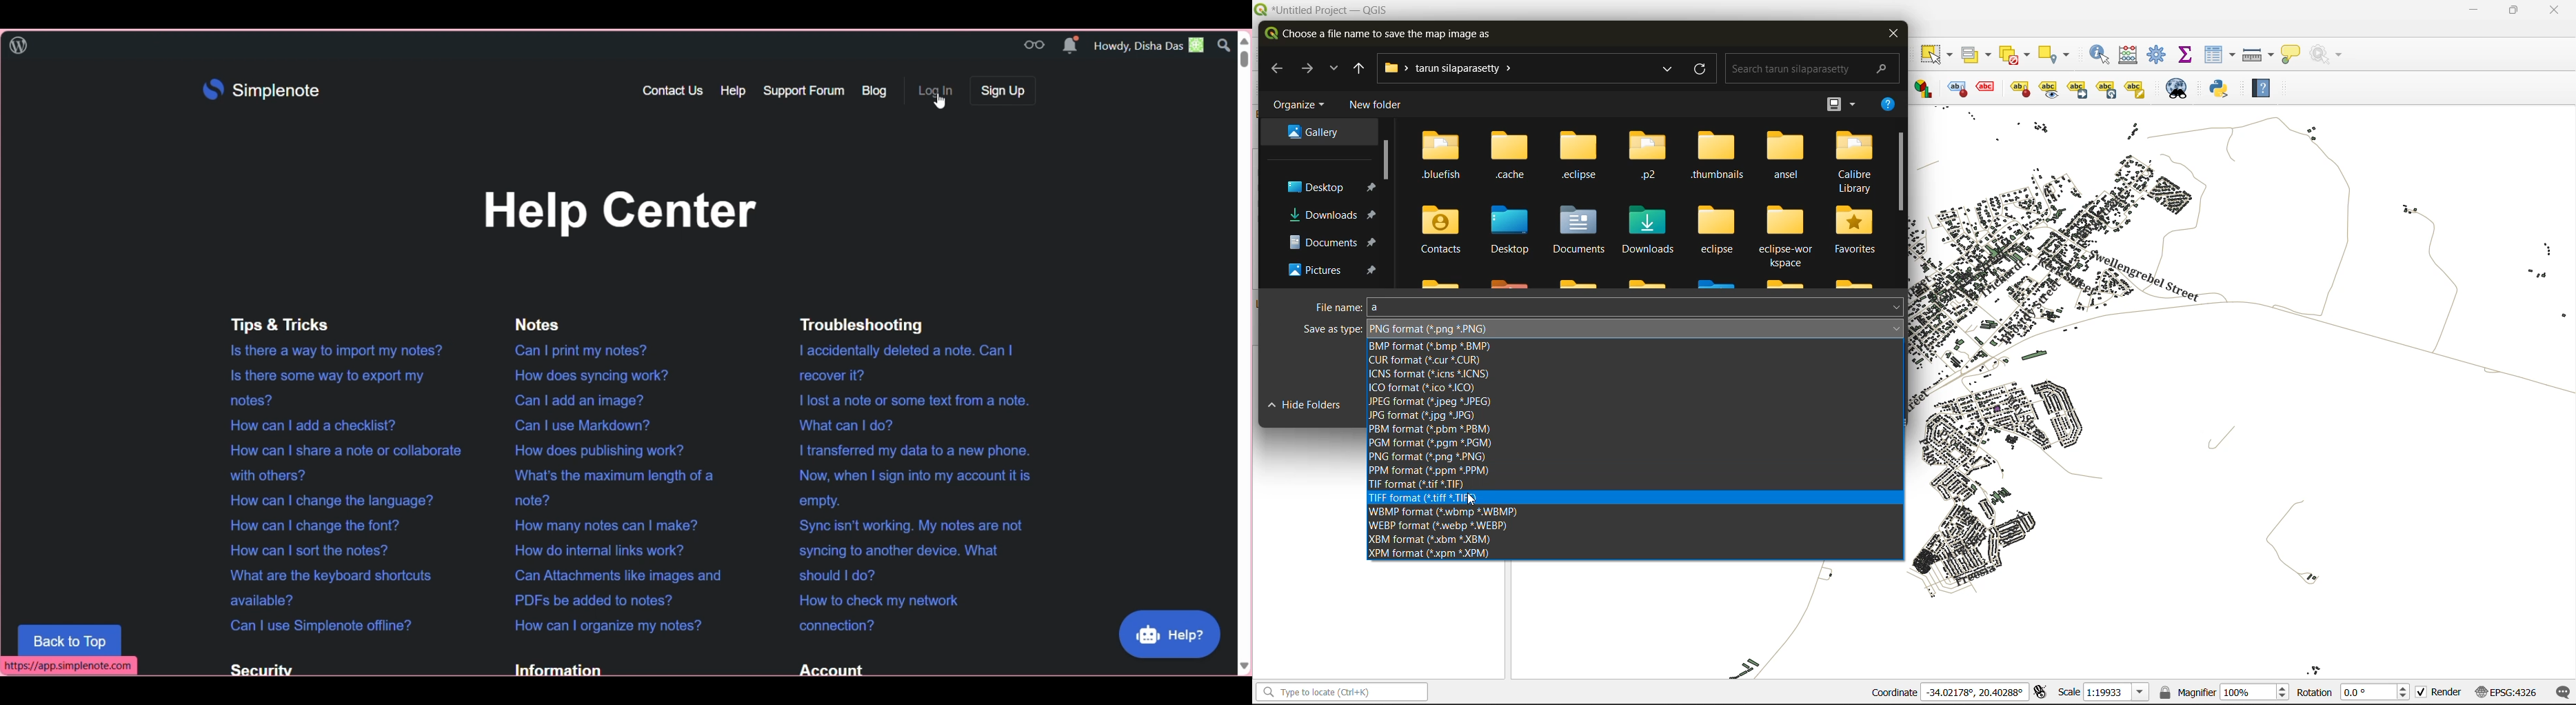 This screenshot has height=728, width=2576. I want to click on Security, so click(258, 668).